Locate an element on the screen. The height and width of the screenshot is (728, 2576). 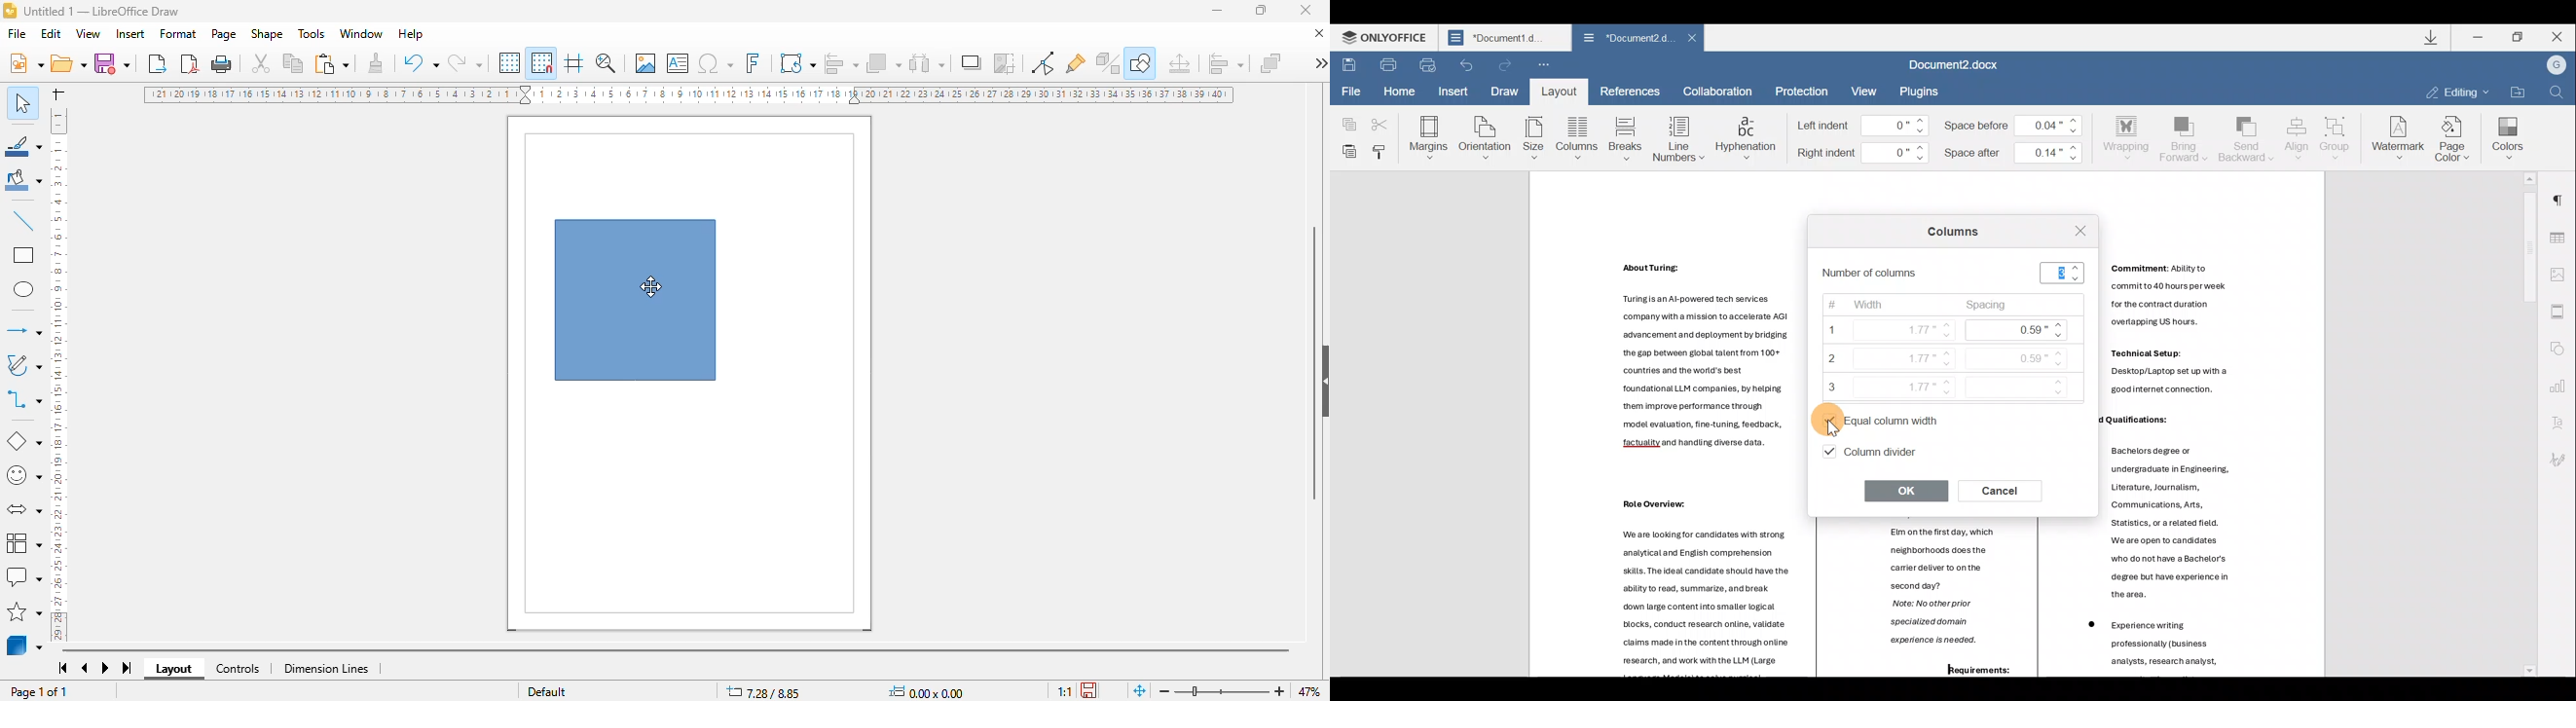
Signature settings is located at coordinates (2563, 459).